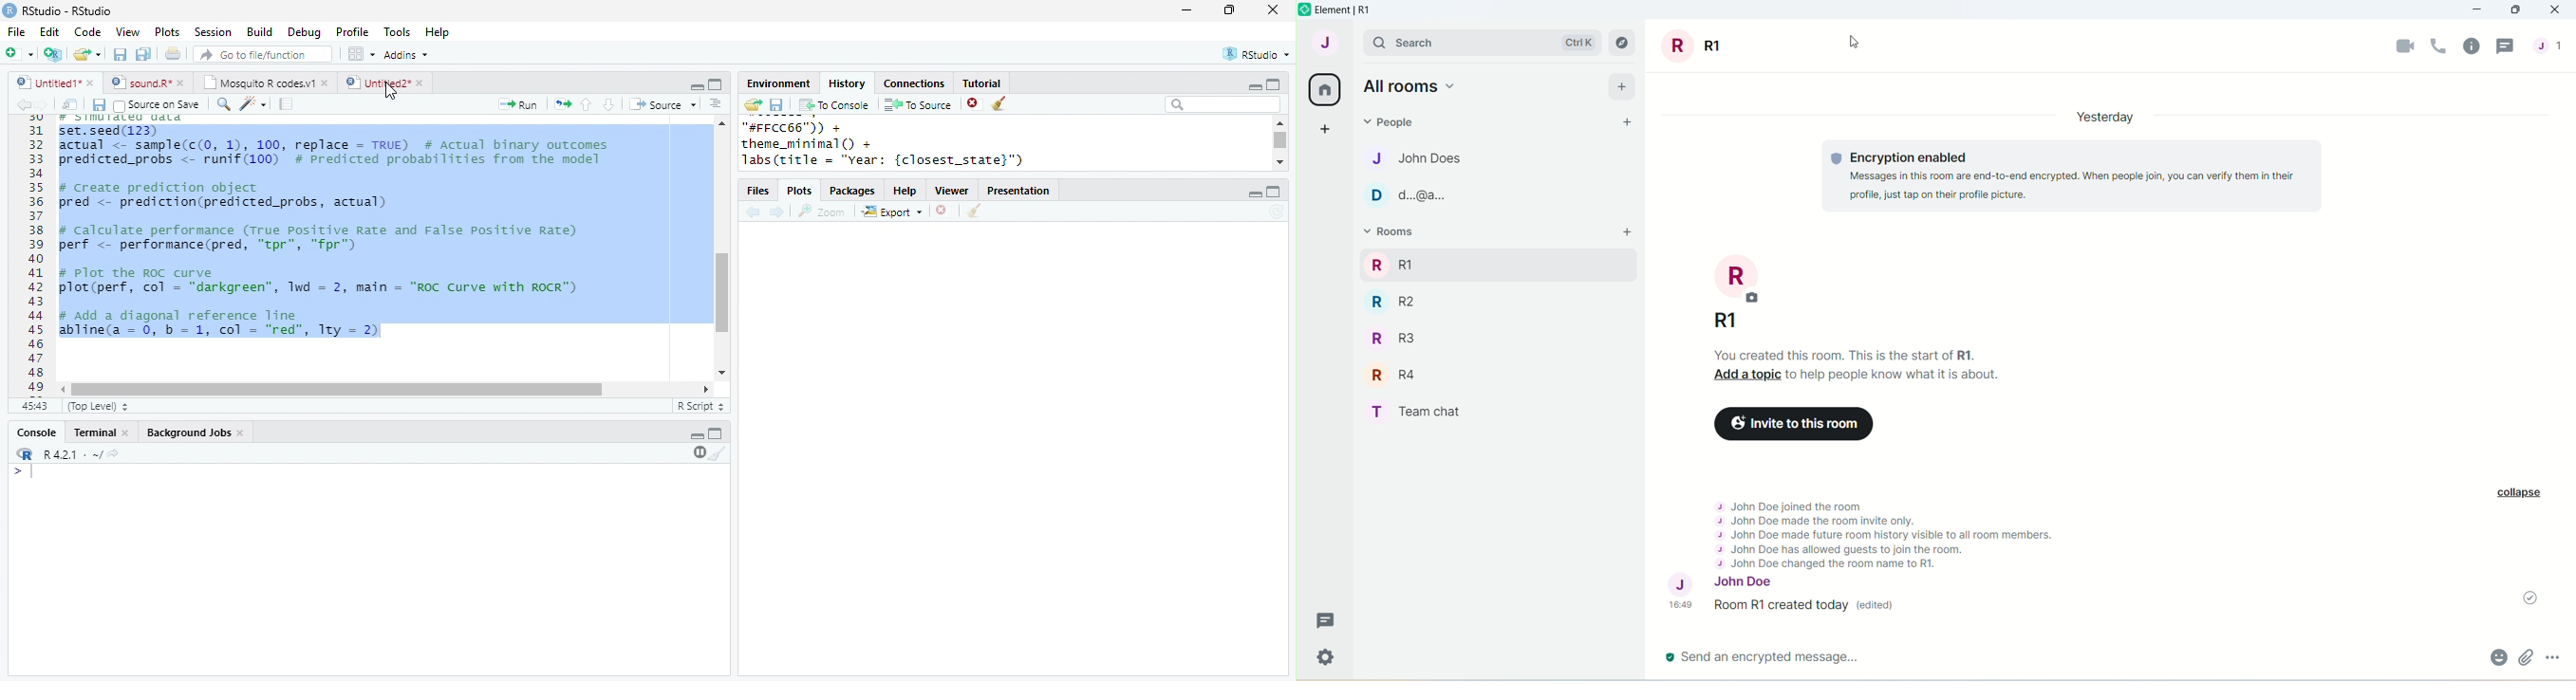 This screenshot has width=2576, height=700. I want to click on back, so click(753, 213).